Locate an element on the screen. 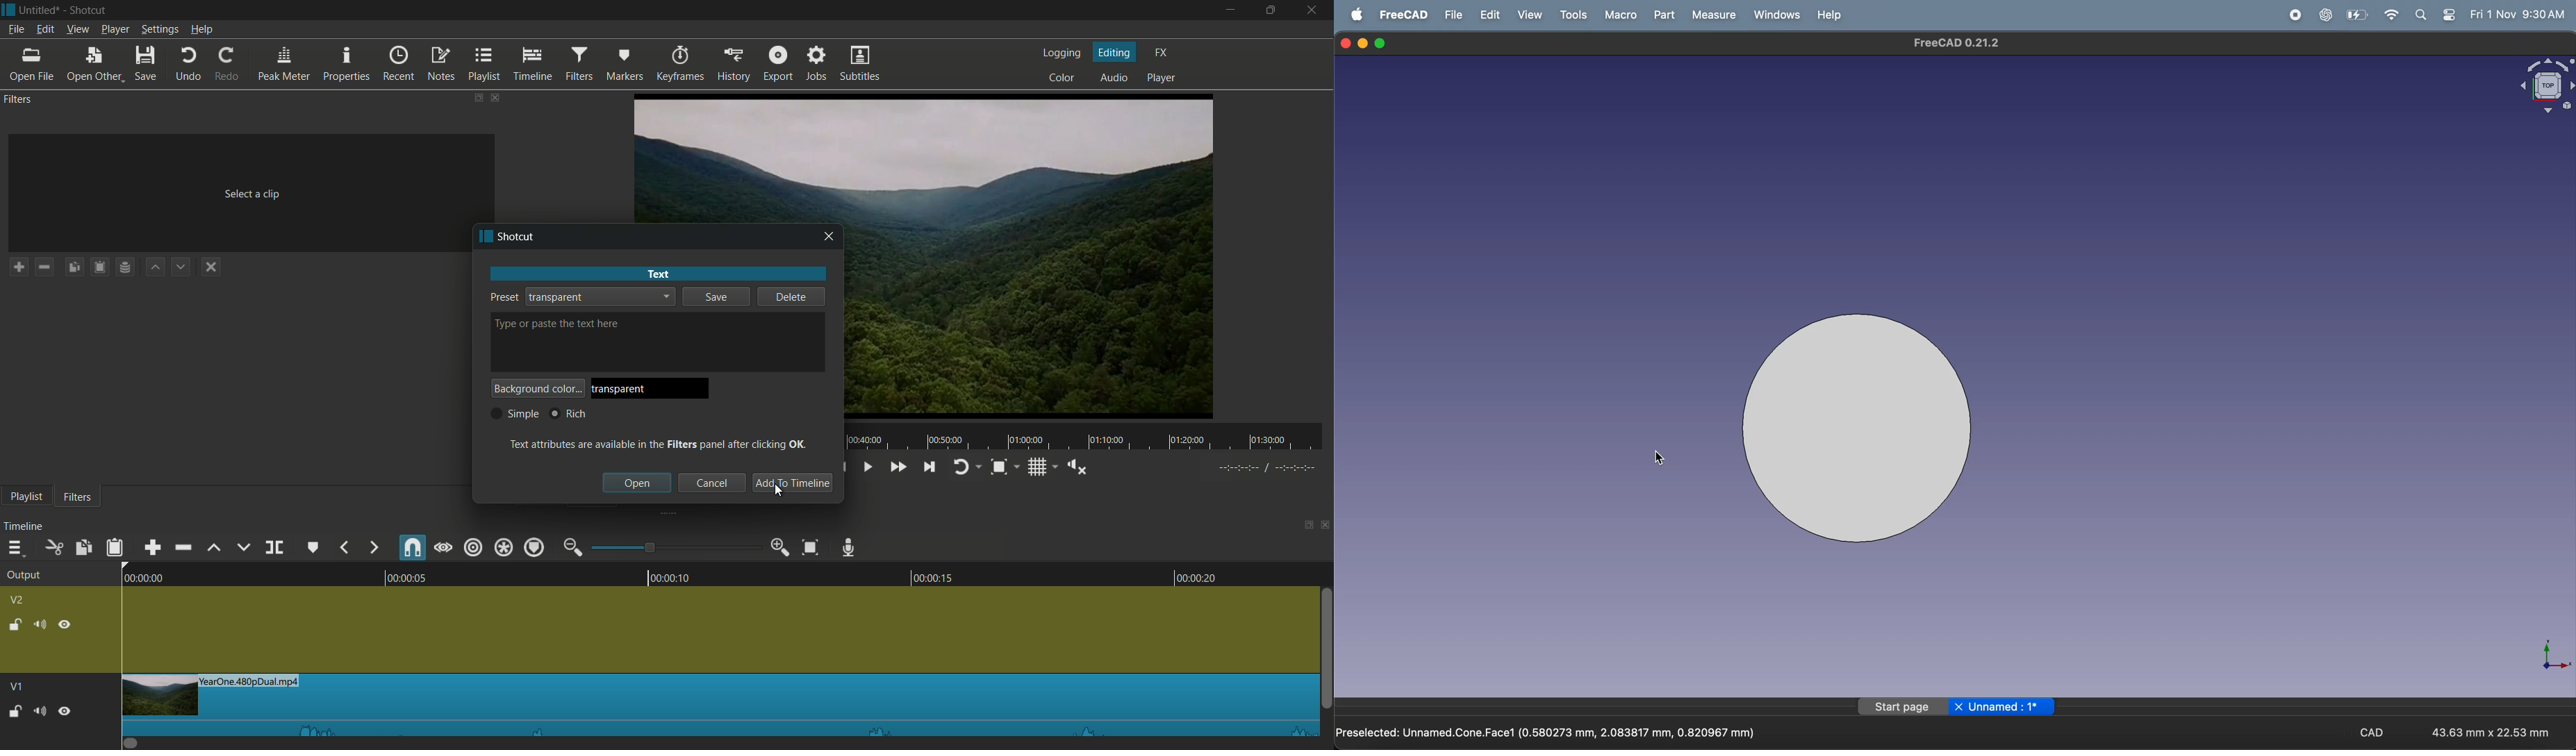  filters is located at coordinates (81, 497).